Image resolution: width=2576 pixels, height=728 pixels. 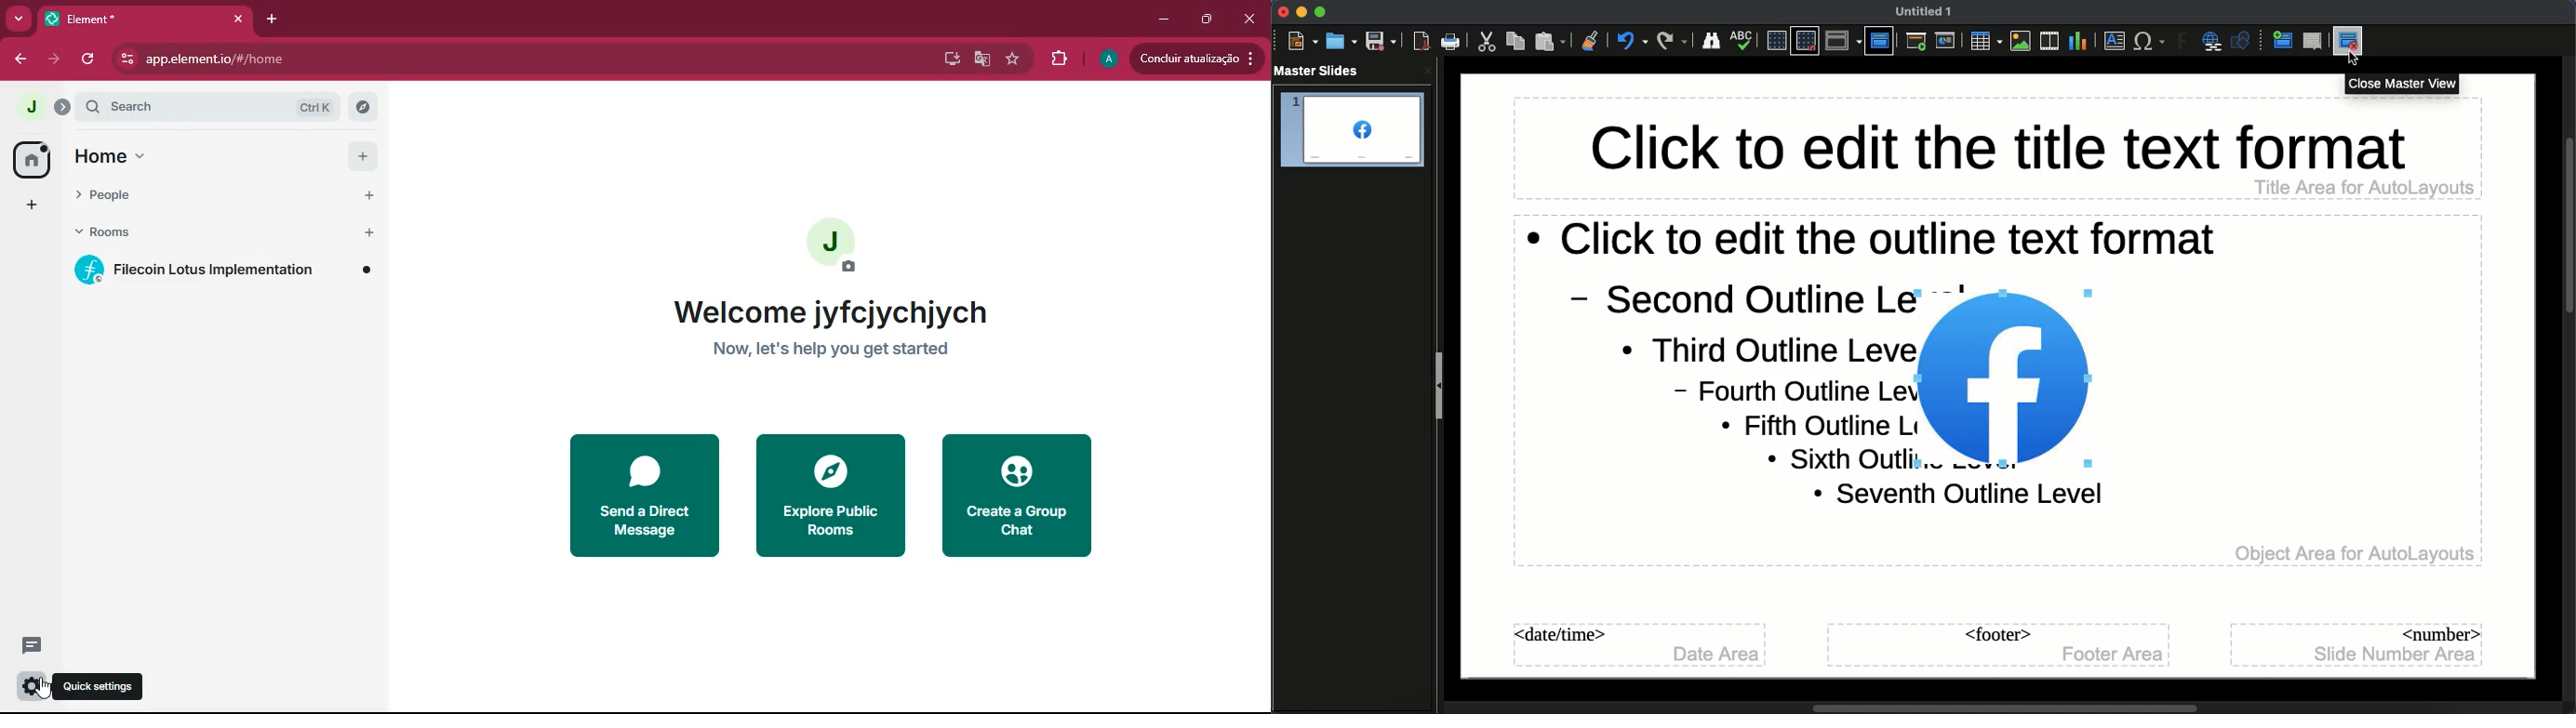 What do you see at coordinates (30, 648) in the screenshot?
I see `message` at bounding box center [30, 648].